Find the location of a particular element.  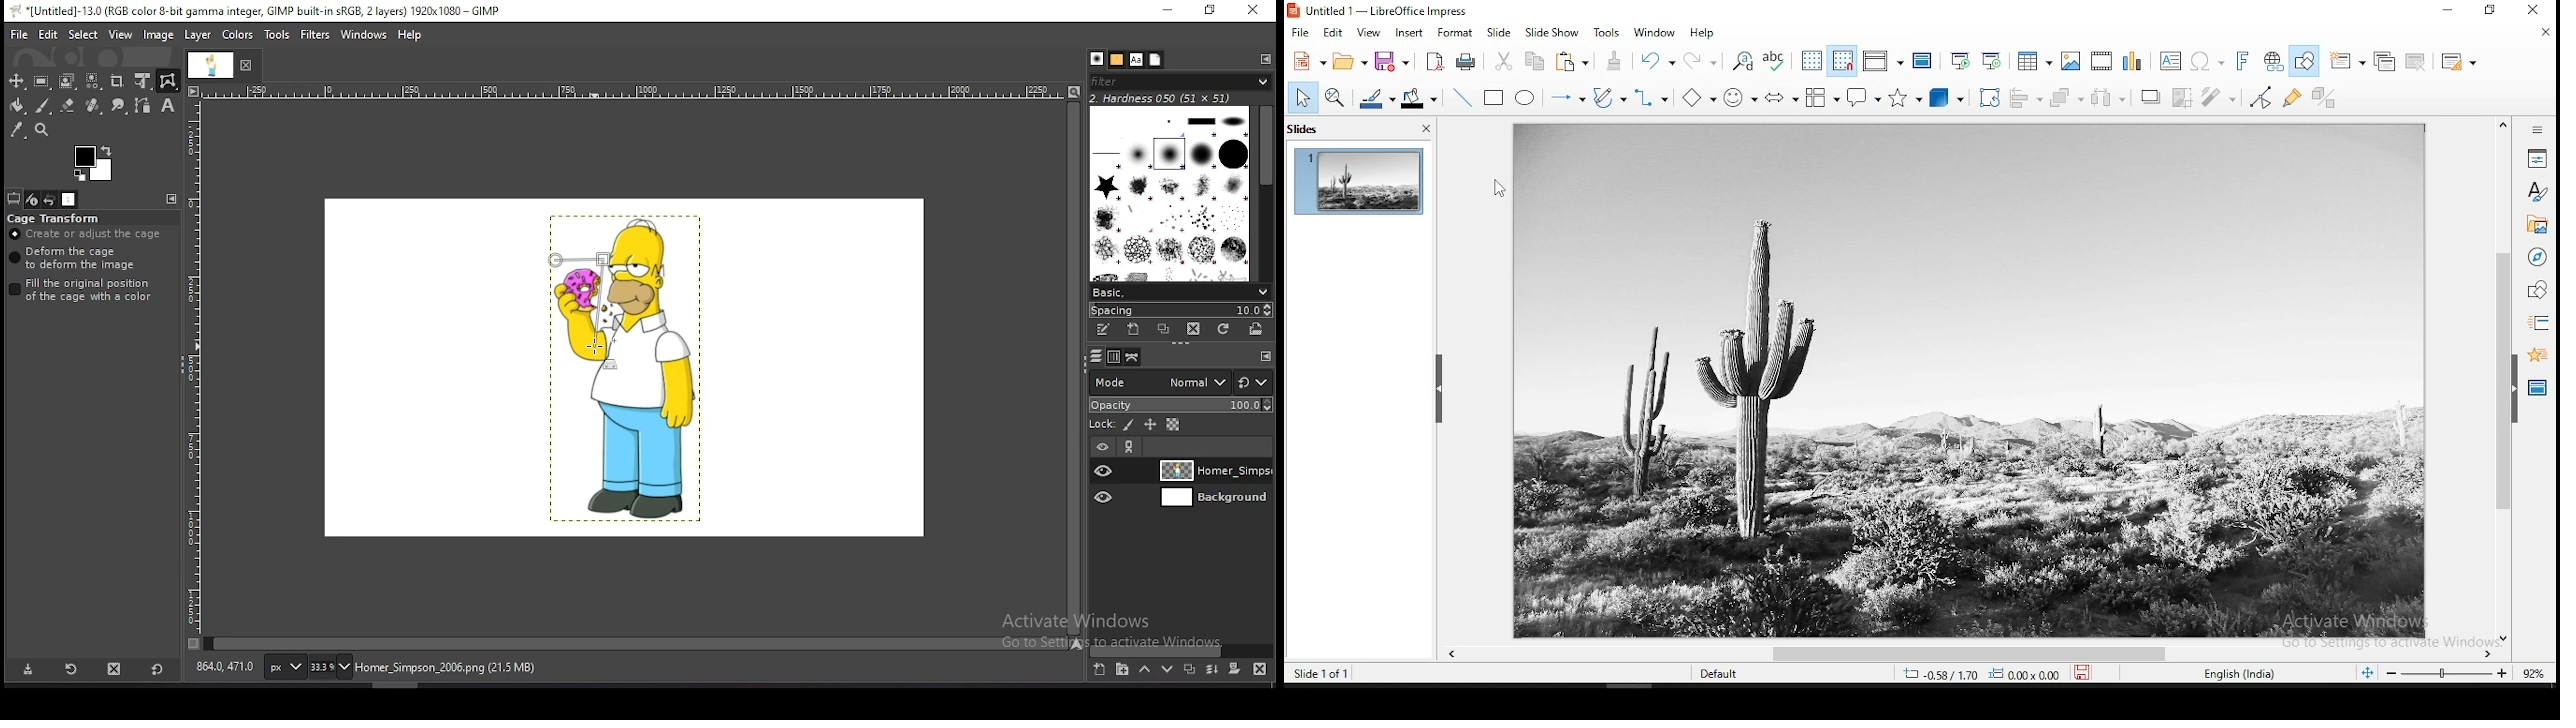

curves and polygons is located at coordinates (1612, 98).